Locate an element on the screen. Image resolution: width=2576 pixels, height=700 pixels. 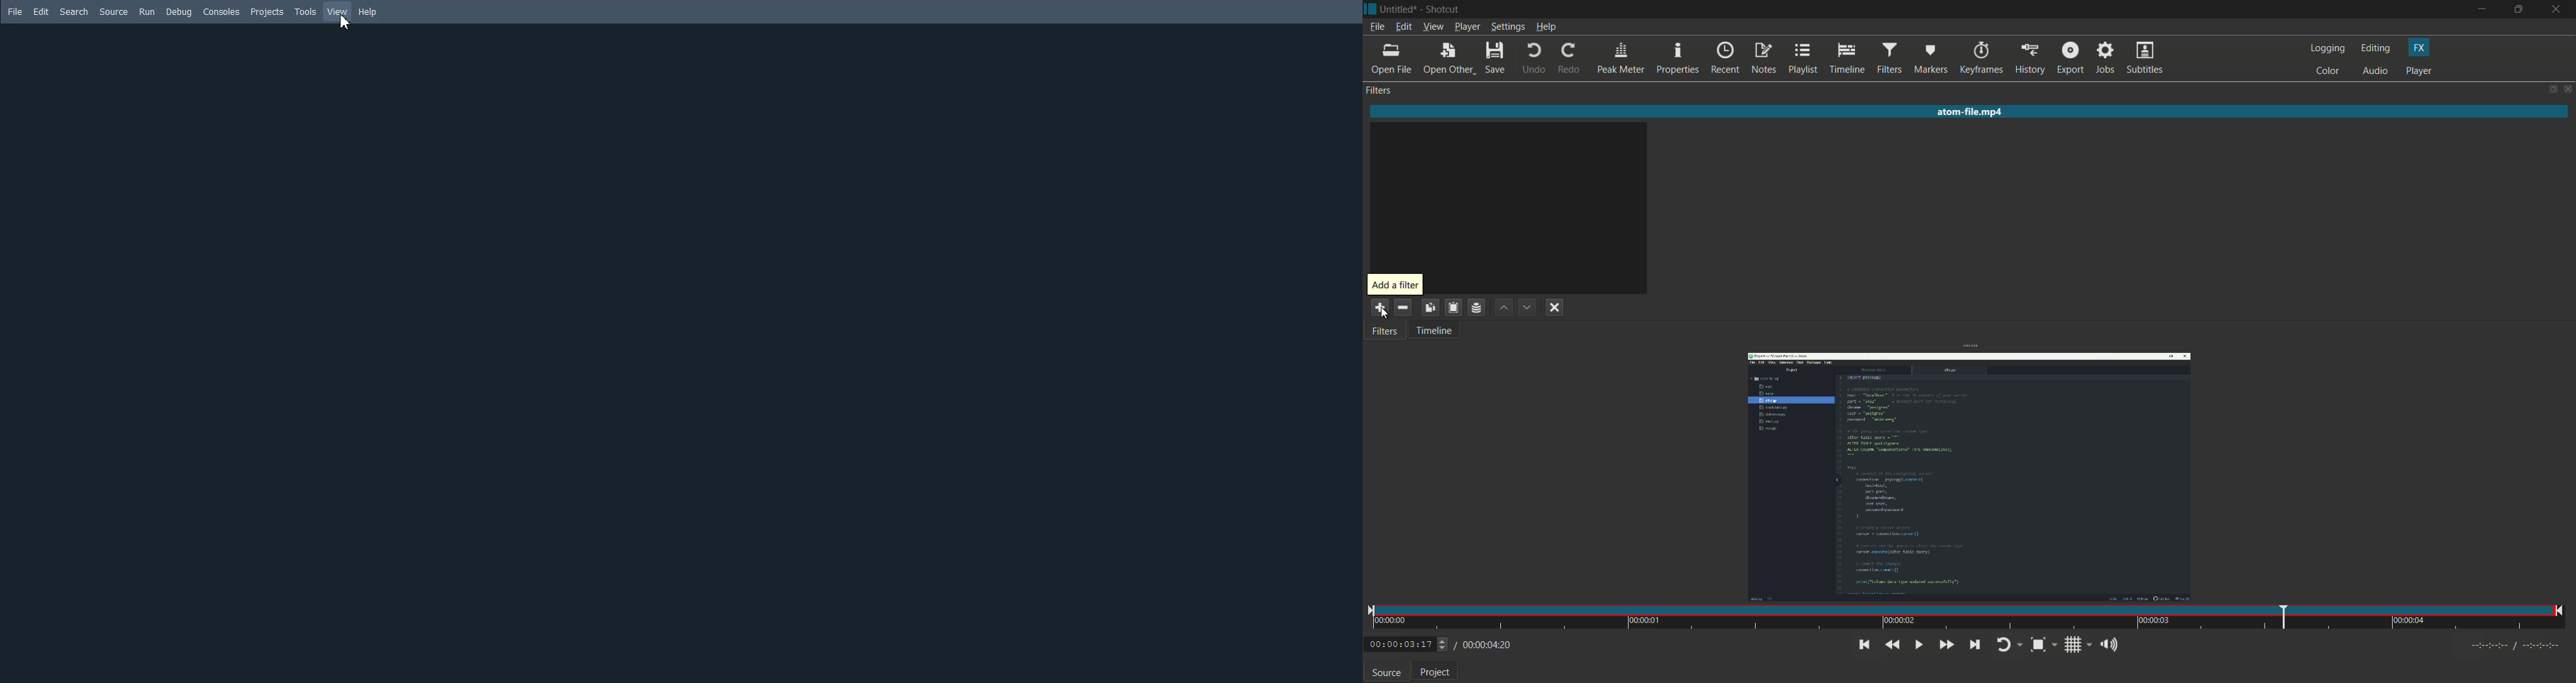
untitled (file name) is located at coordinates (1399, 9).